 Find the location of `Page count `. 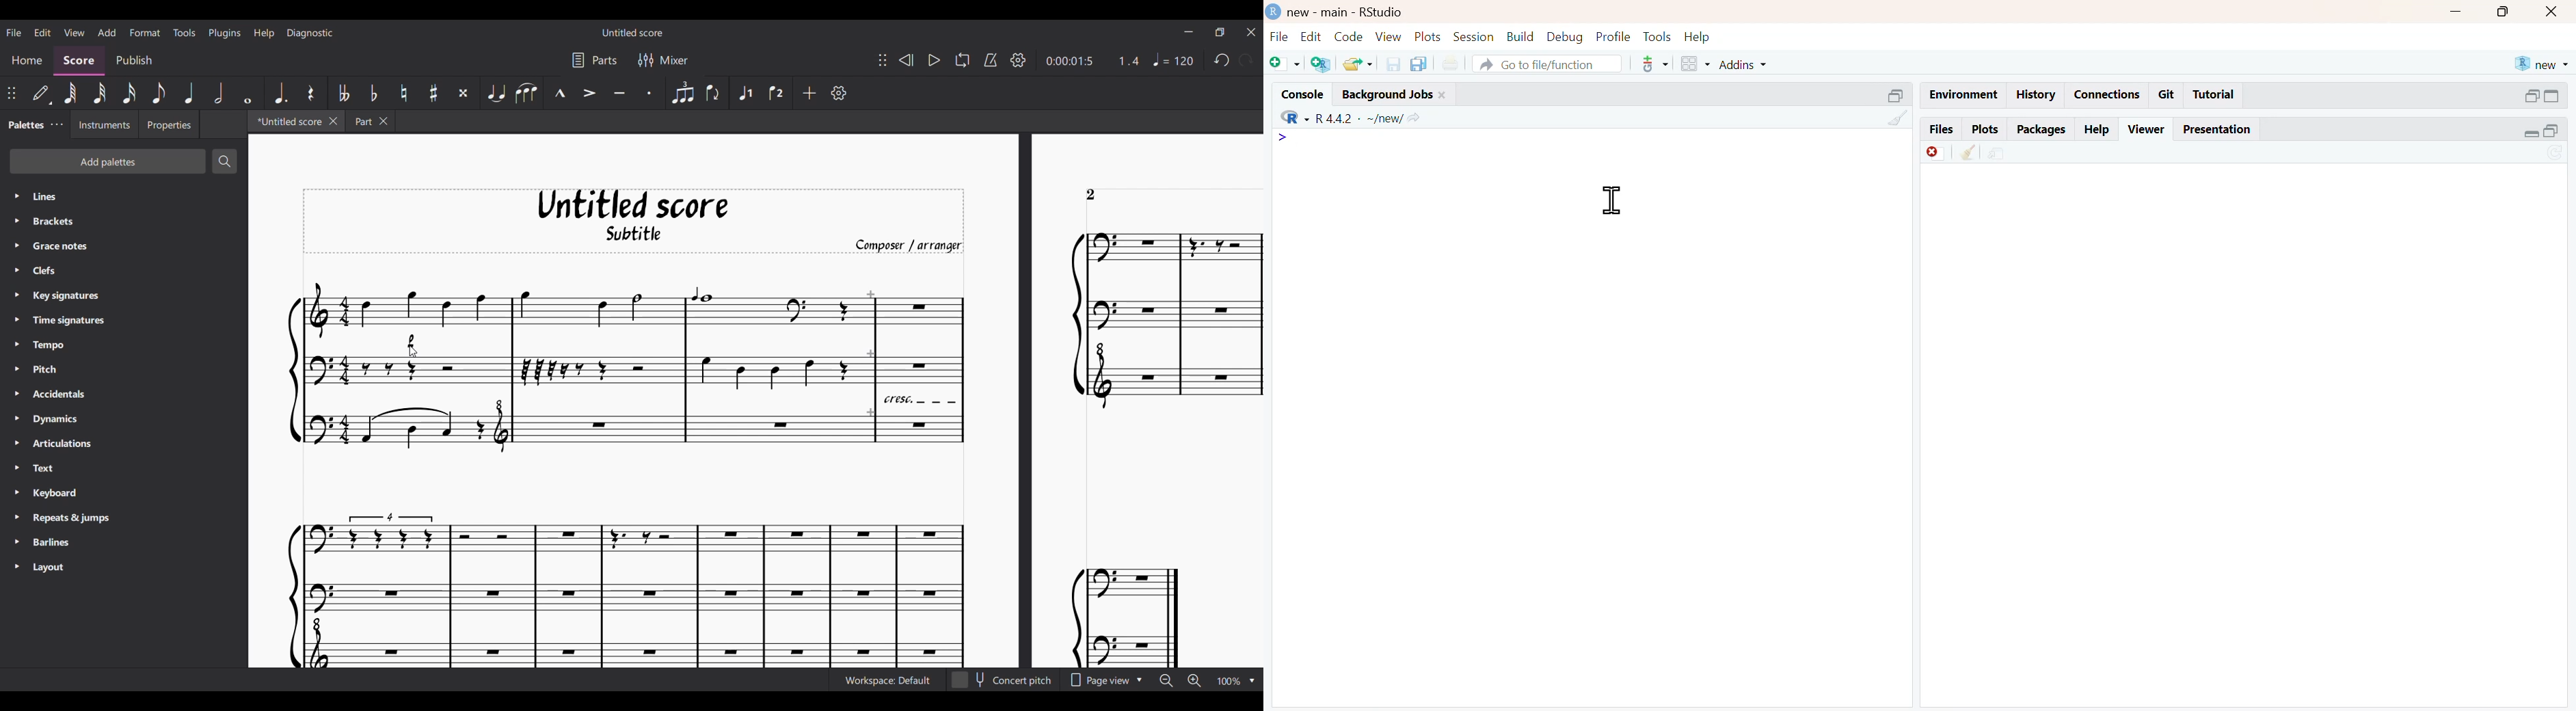

Page count  is located at coordinates (1092, 195).